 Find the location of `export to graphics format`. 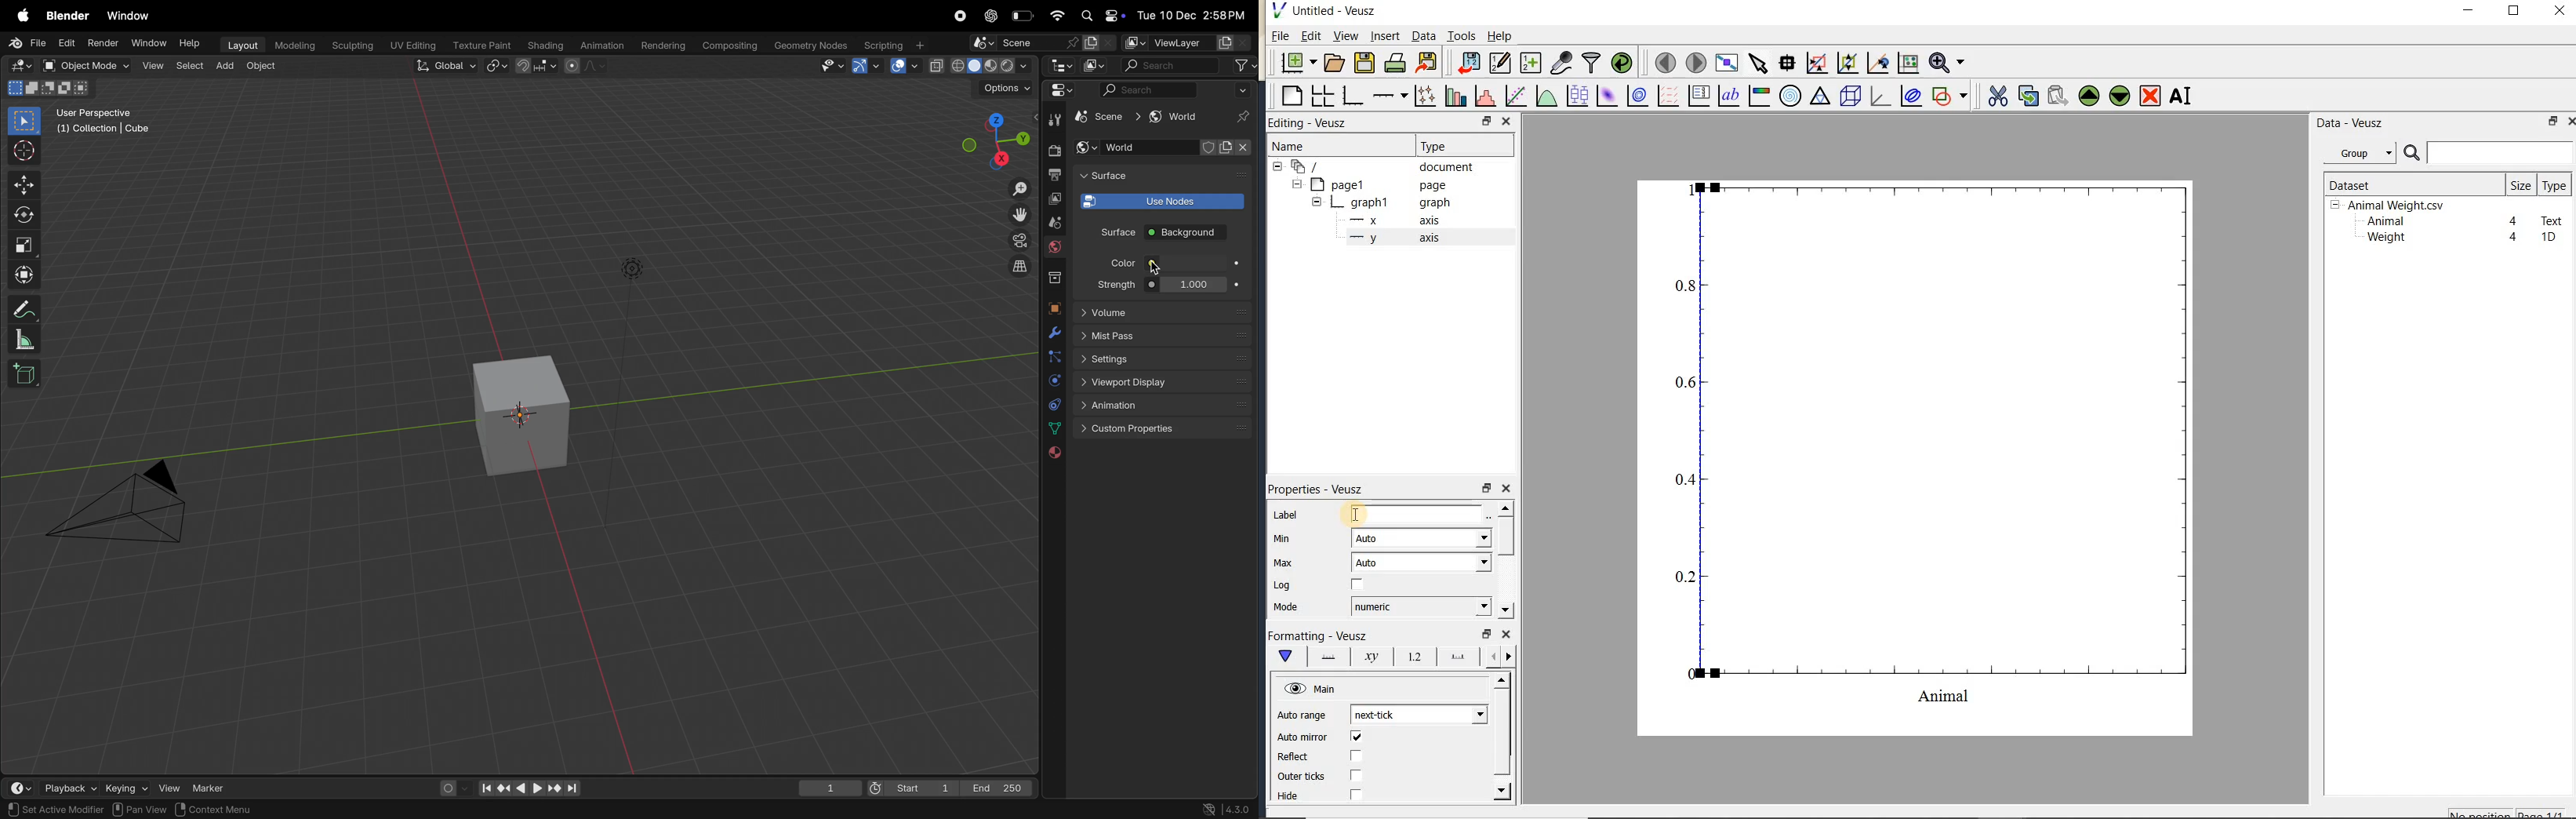

export to graphics format is located at coordinates (1427, 61).